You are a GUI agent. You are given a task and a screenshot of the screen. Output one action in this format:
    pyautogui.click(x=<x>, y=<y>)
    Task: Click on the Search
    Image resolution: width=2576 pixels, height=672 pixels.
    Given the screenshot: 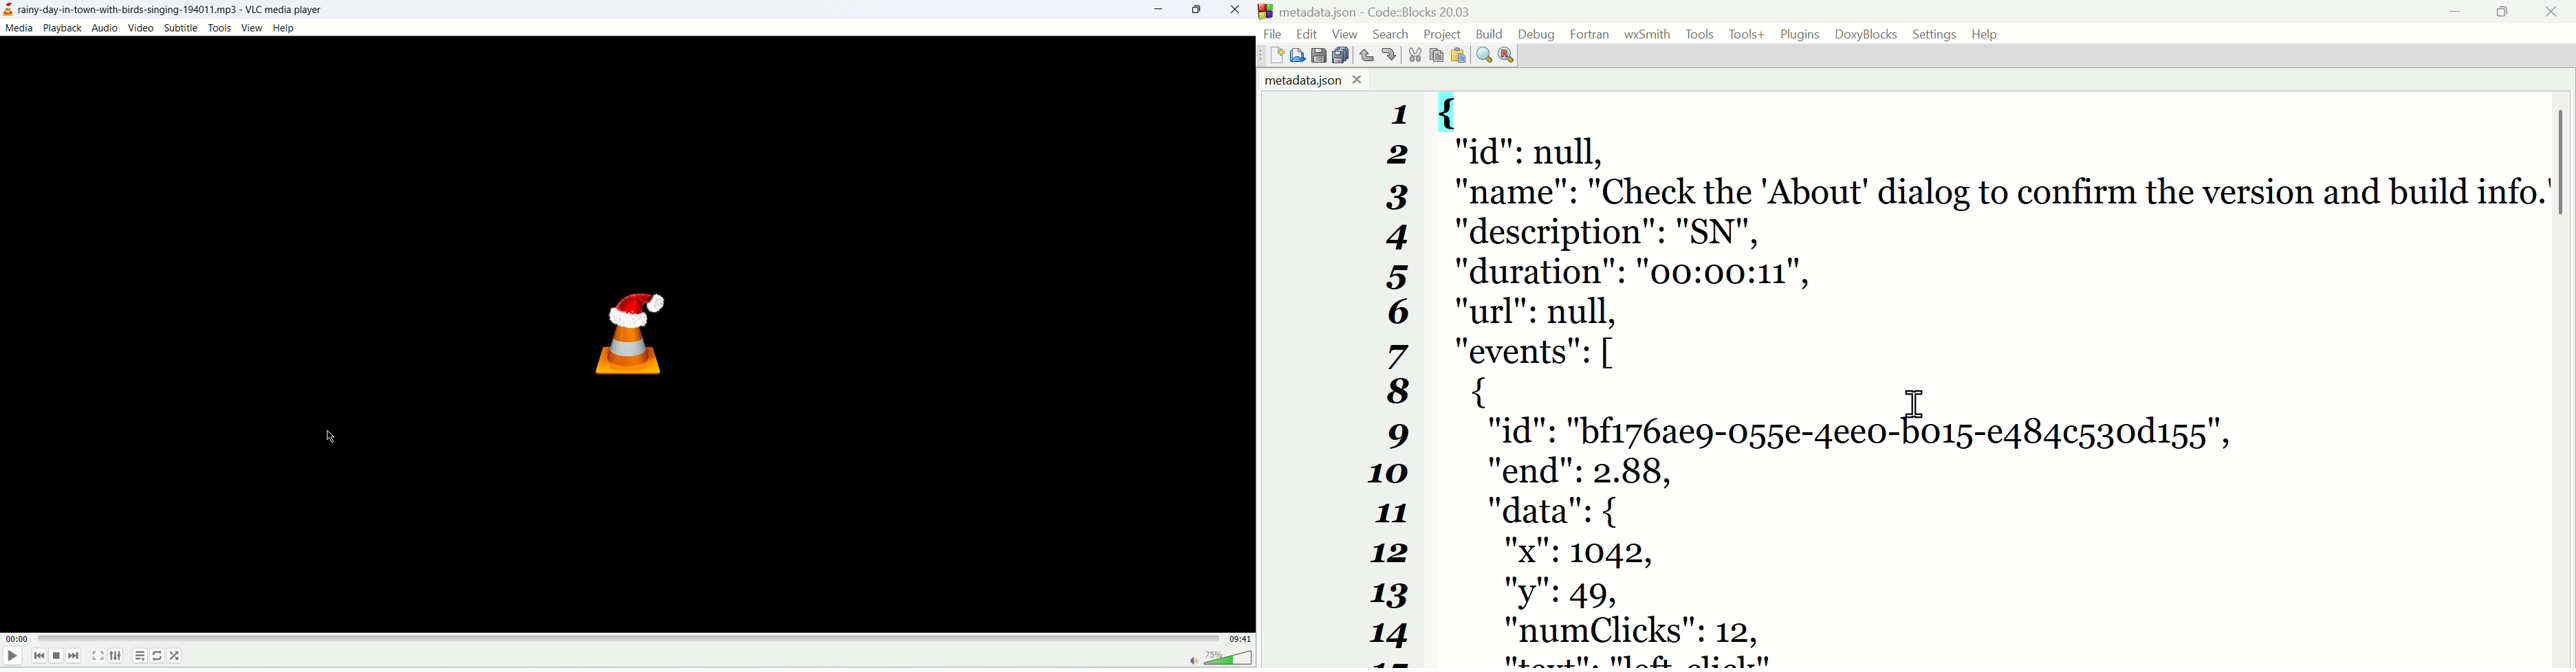 What is the action you would take?
    pyautogui.click(x=1395, y=32)
    